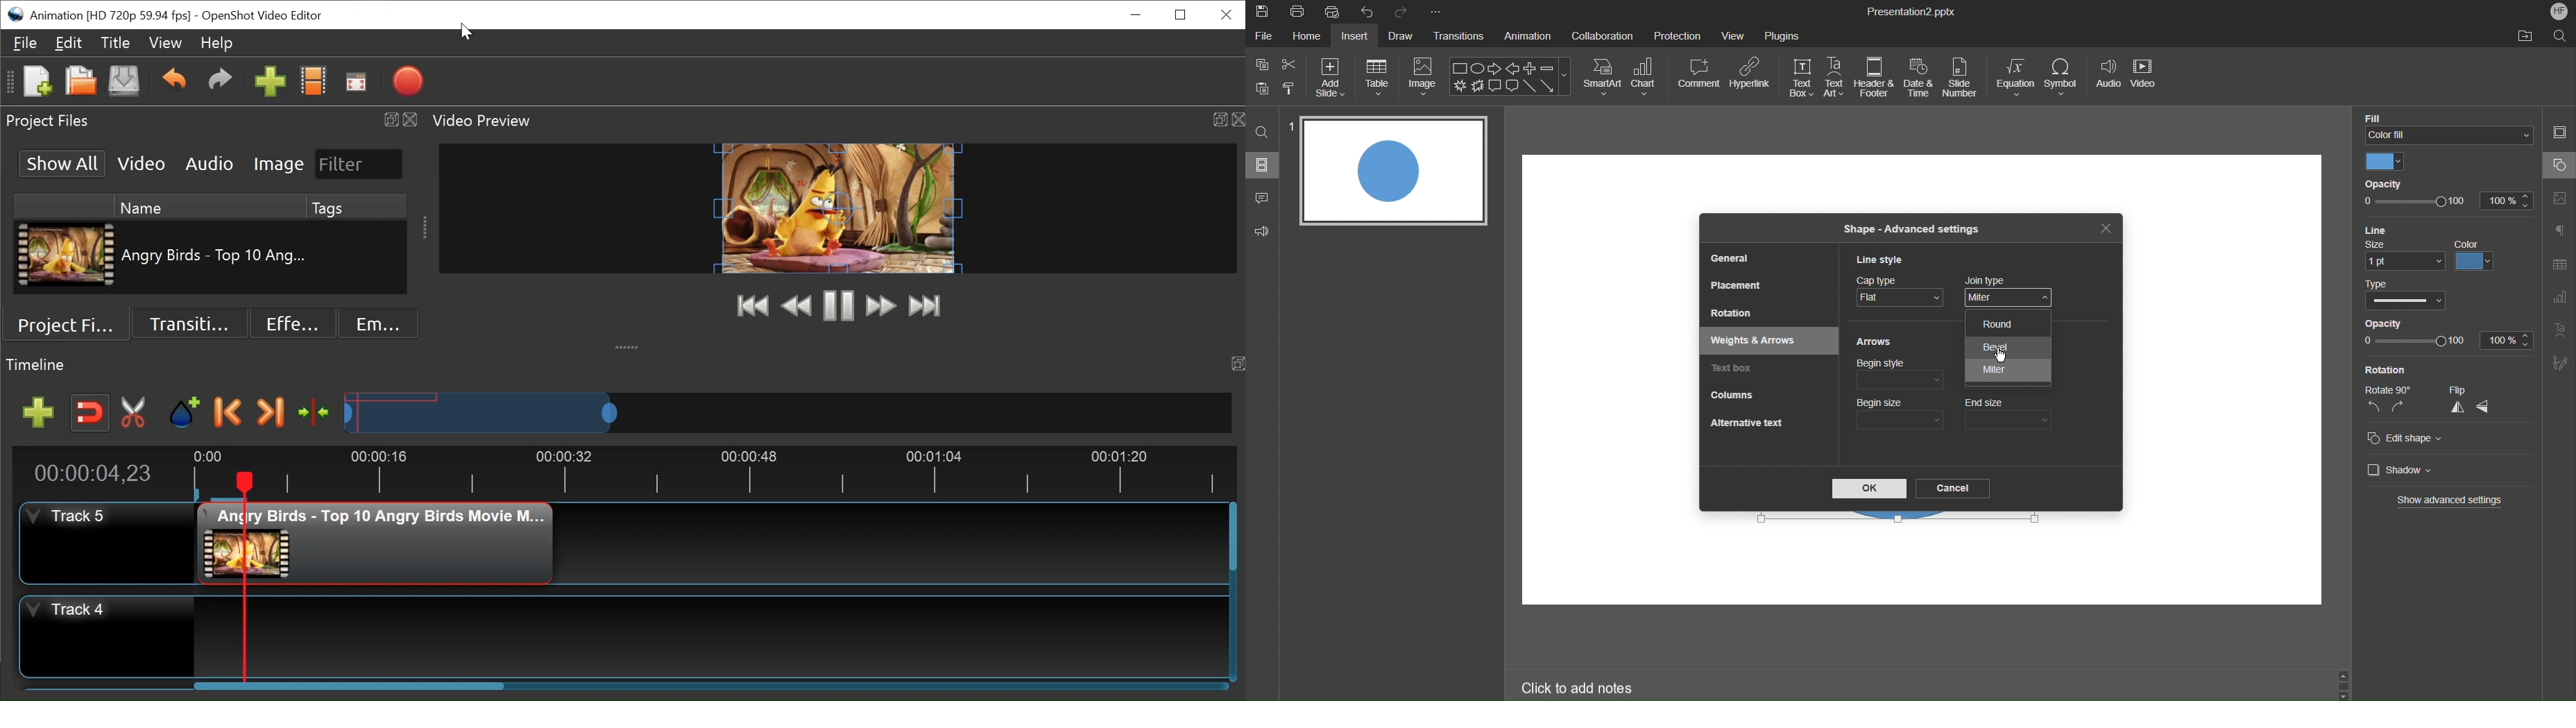 This screenshot has width=2576, height=728. What do you see at coordinates (1734, 284) in the screenshot?
I see `Placement` at bounding box center [1734, 284].